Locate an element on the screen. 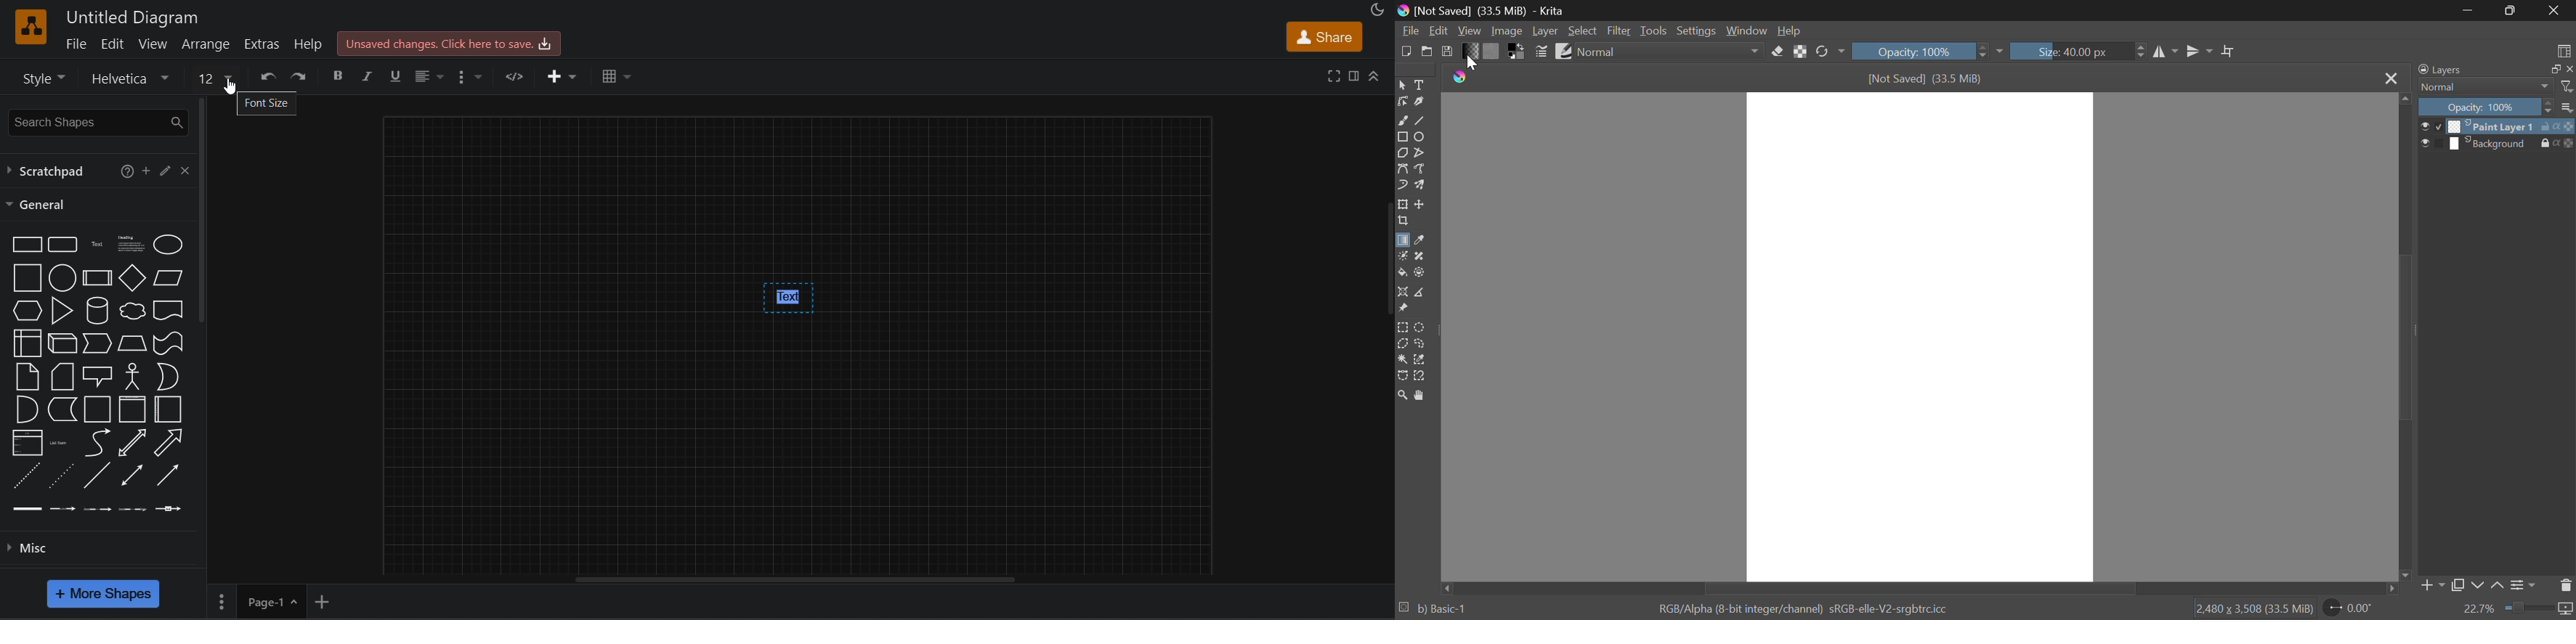 The height and width of the screenshot is (644, 2576). Link is located at coordinates (28, 509).